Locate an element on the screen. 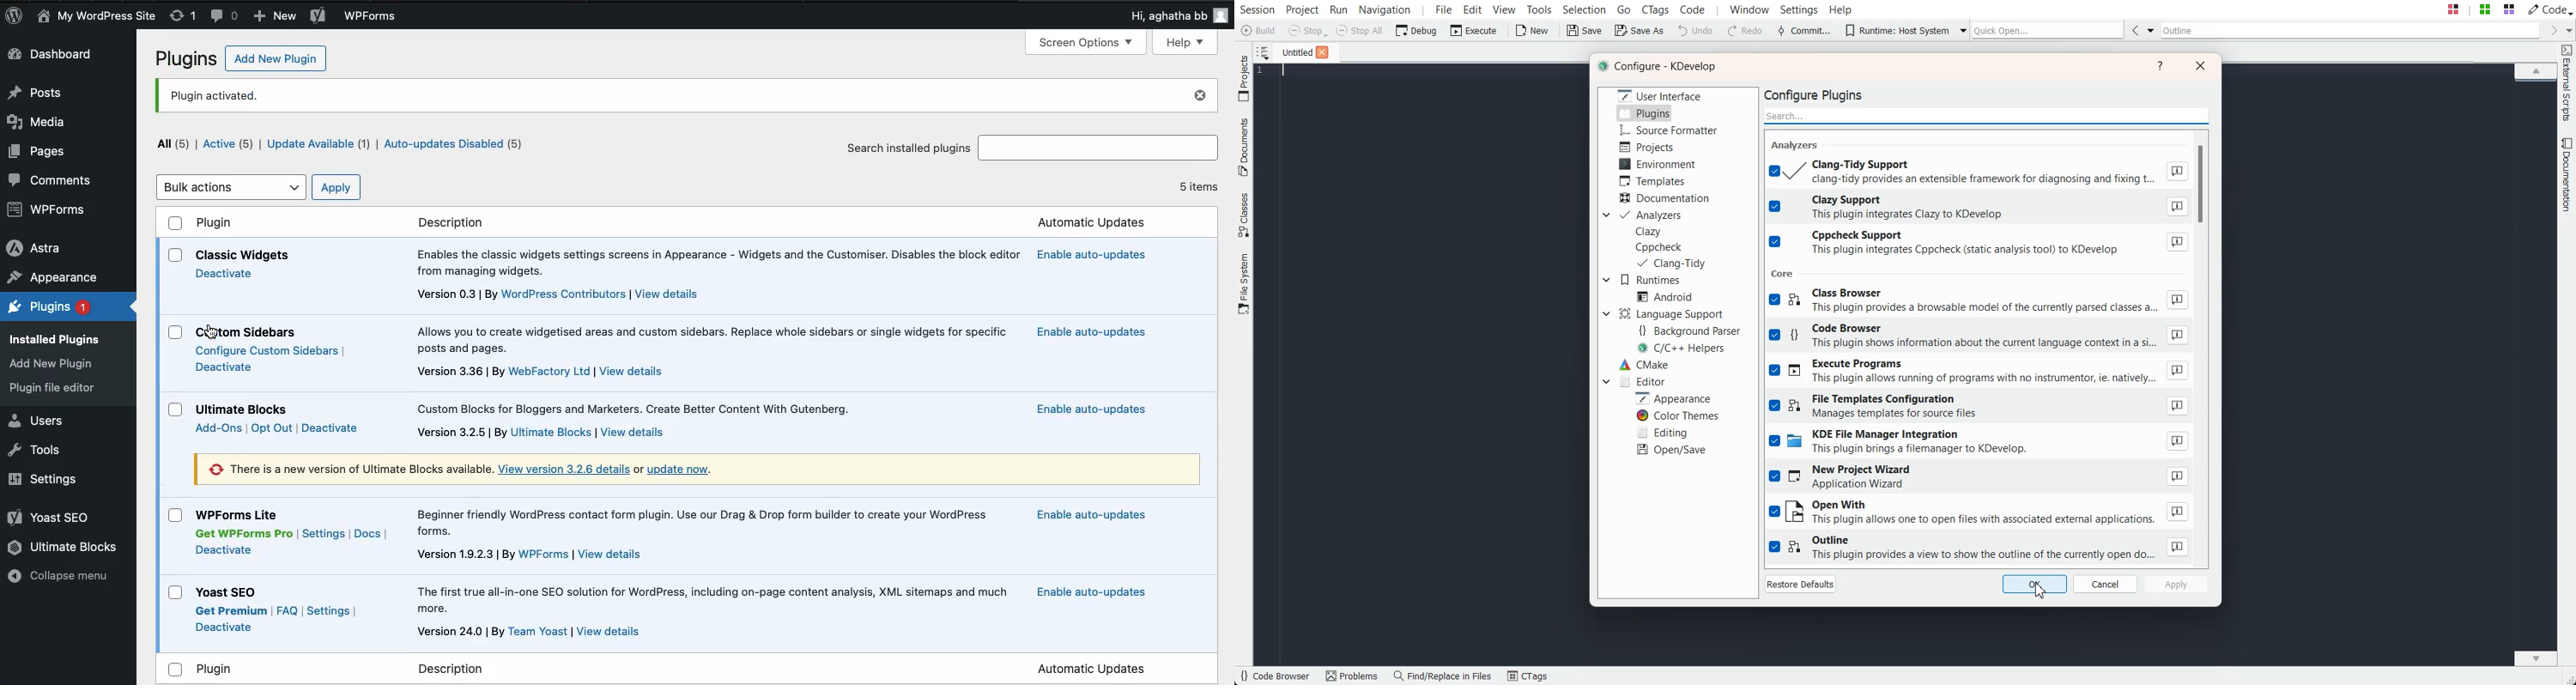 The width and height of the screenshot is (2576, 700). Ultimate blocks is located at coordinates (64, 548).